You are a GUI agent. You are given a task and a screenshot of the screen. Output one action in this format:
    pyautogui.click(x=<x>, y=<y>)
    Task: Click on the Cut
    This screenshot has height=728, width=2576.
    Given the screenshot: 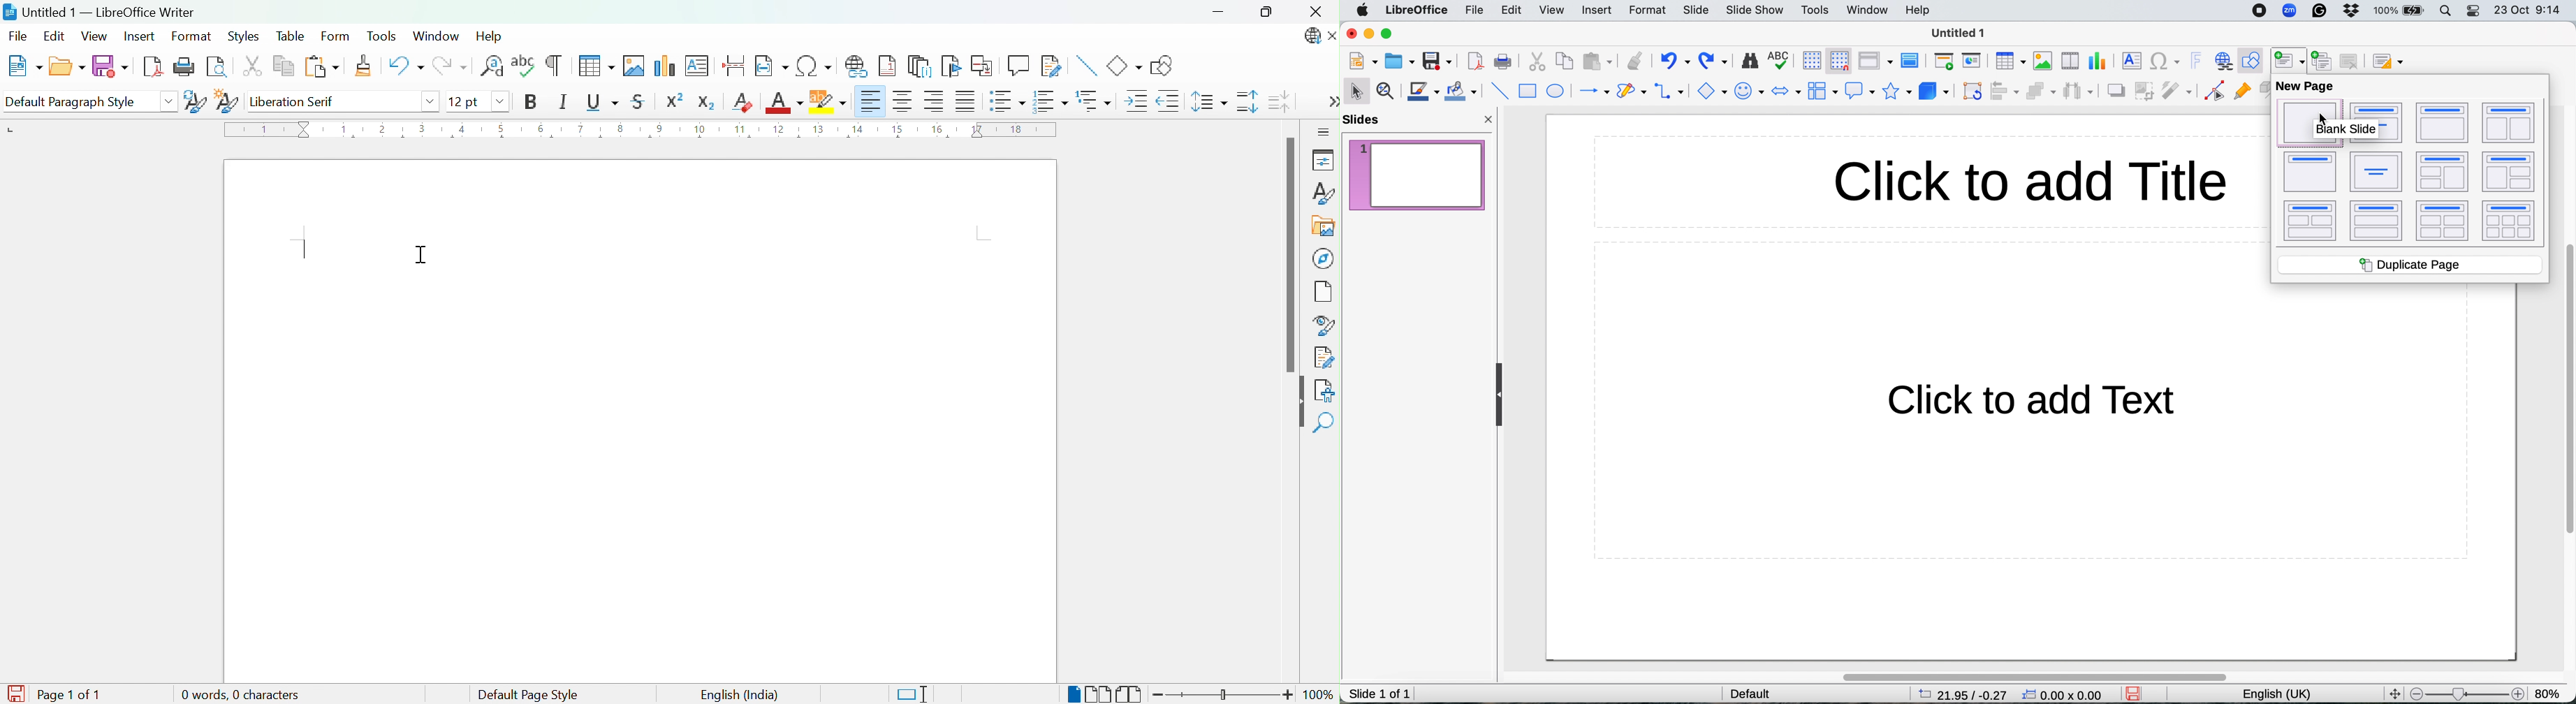 What is the action you would take?
    pyautogui.click(x=253, y=66)
    